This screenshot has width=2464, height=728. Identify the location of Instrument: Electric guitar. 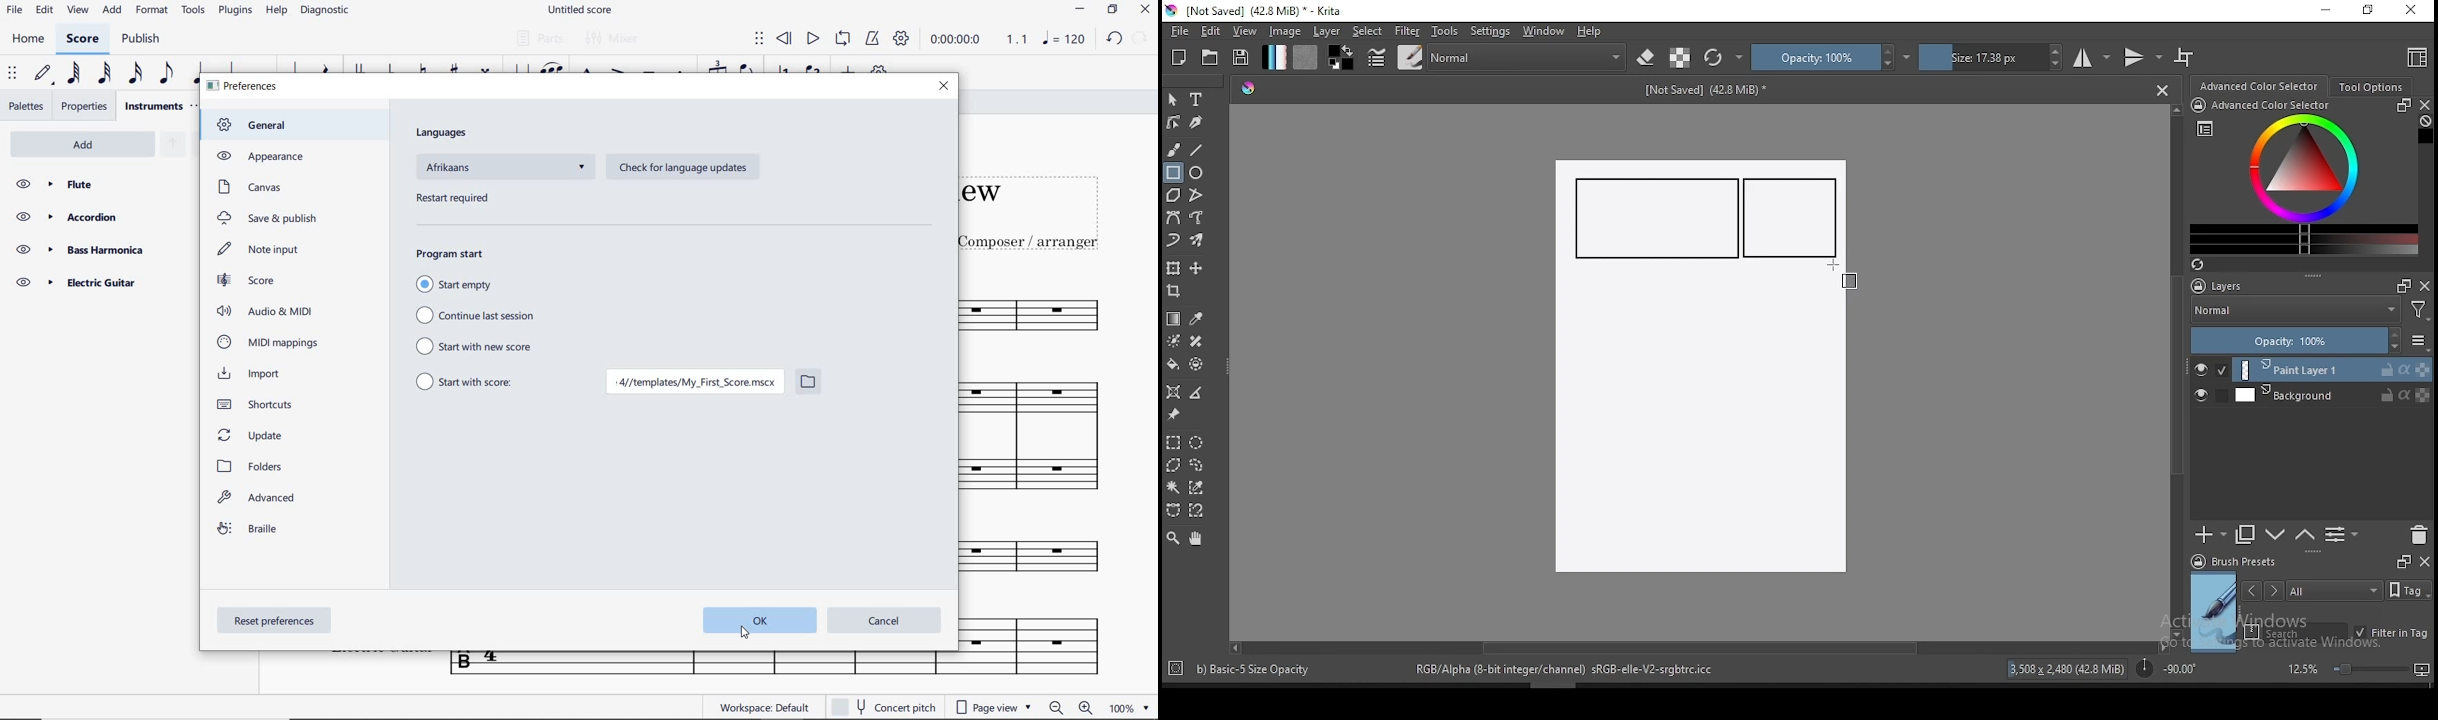
(1040, 645).